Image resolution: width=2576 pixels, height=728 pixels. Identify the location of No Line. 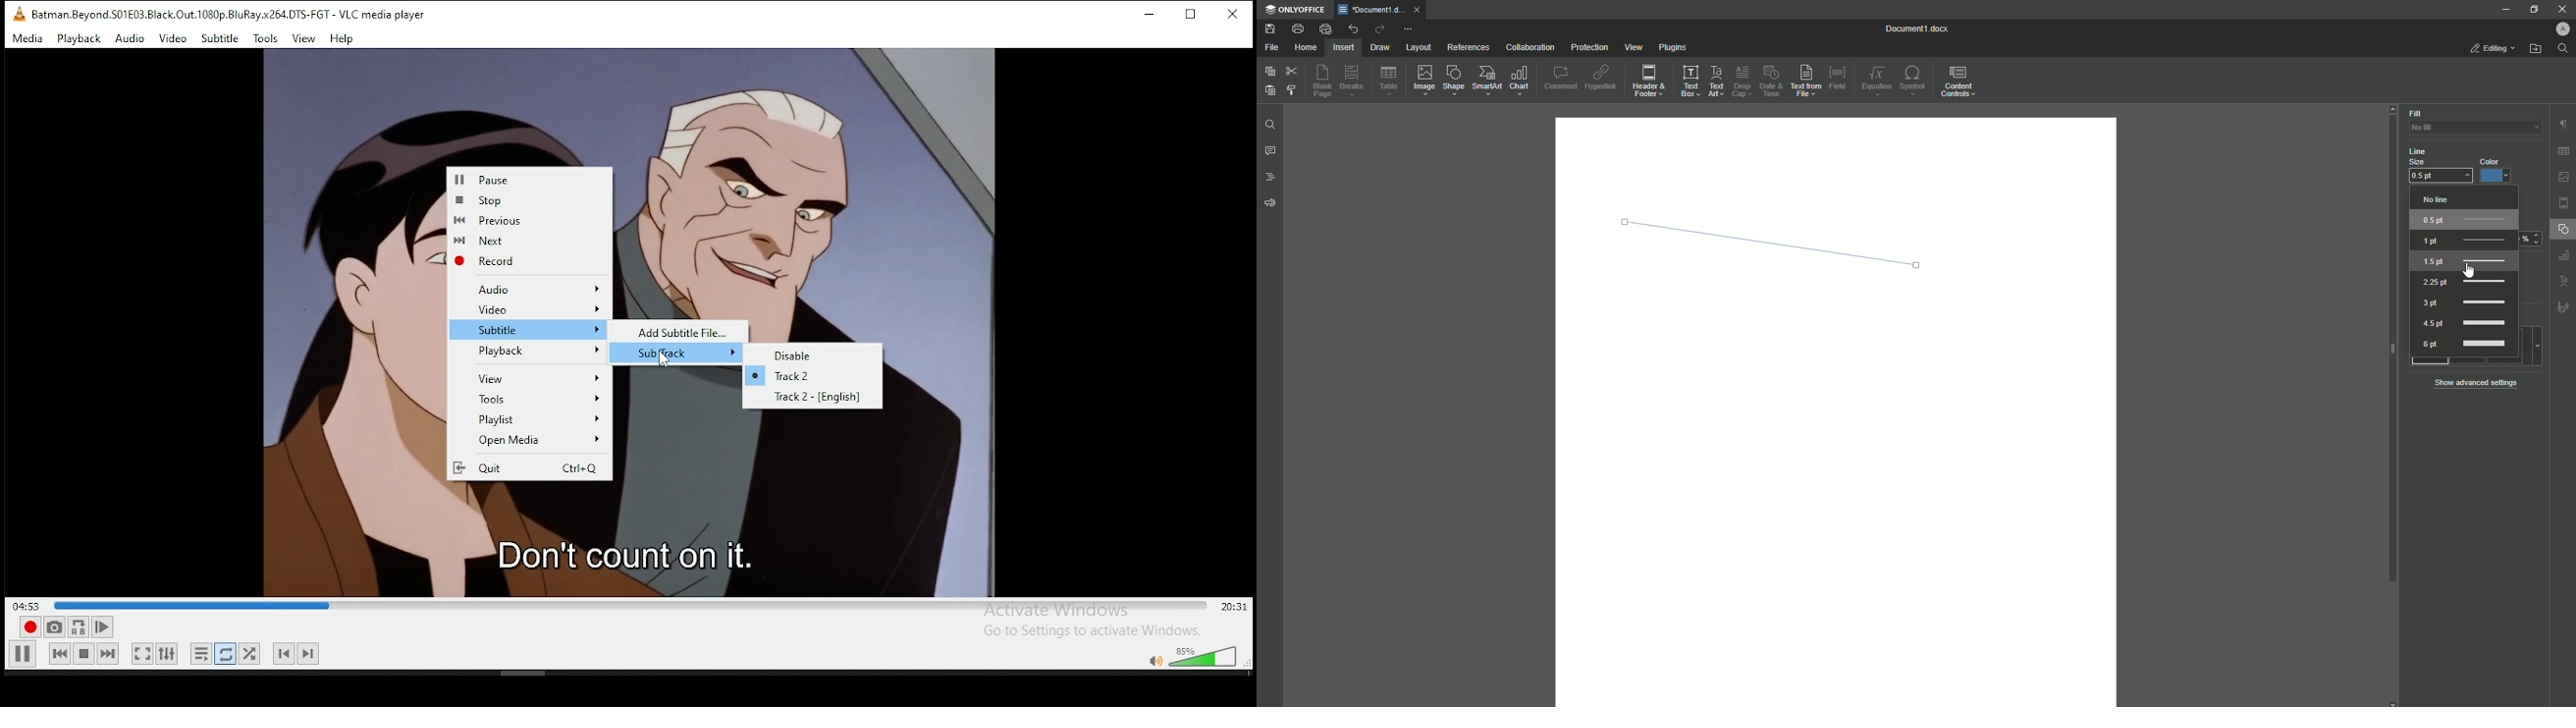
(2459, 199).